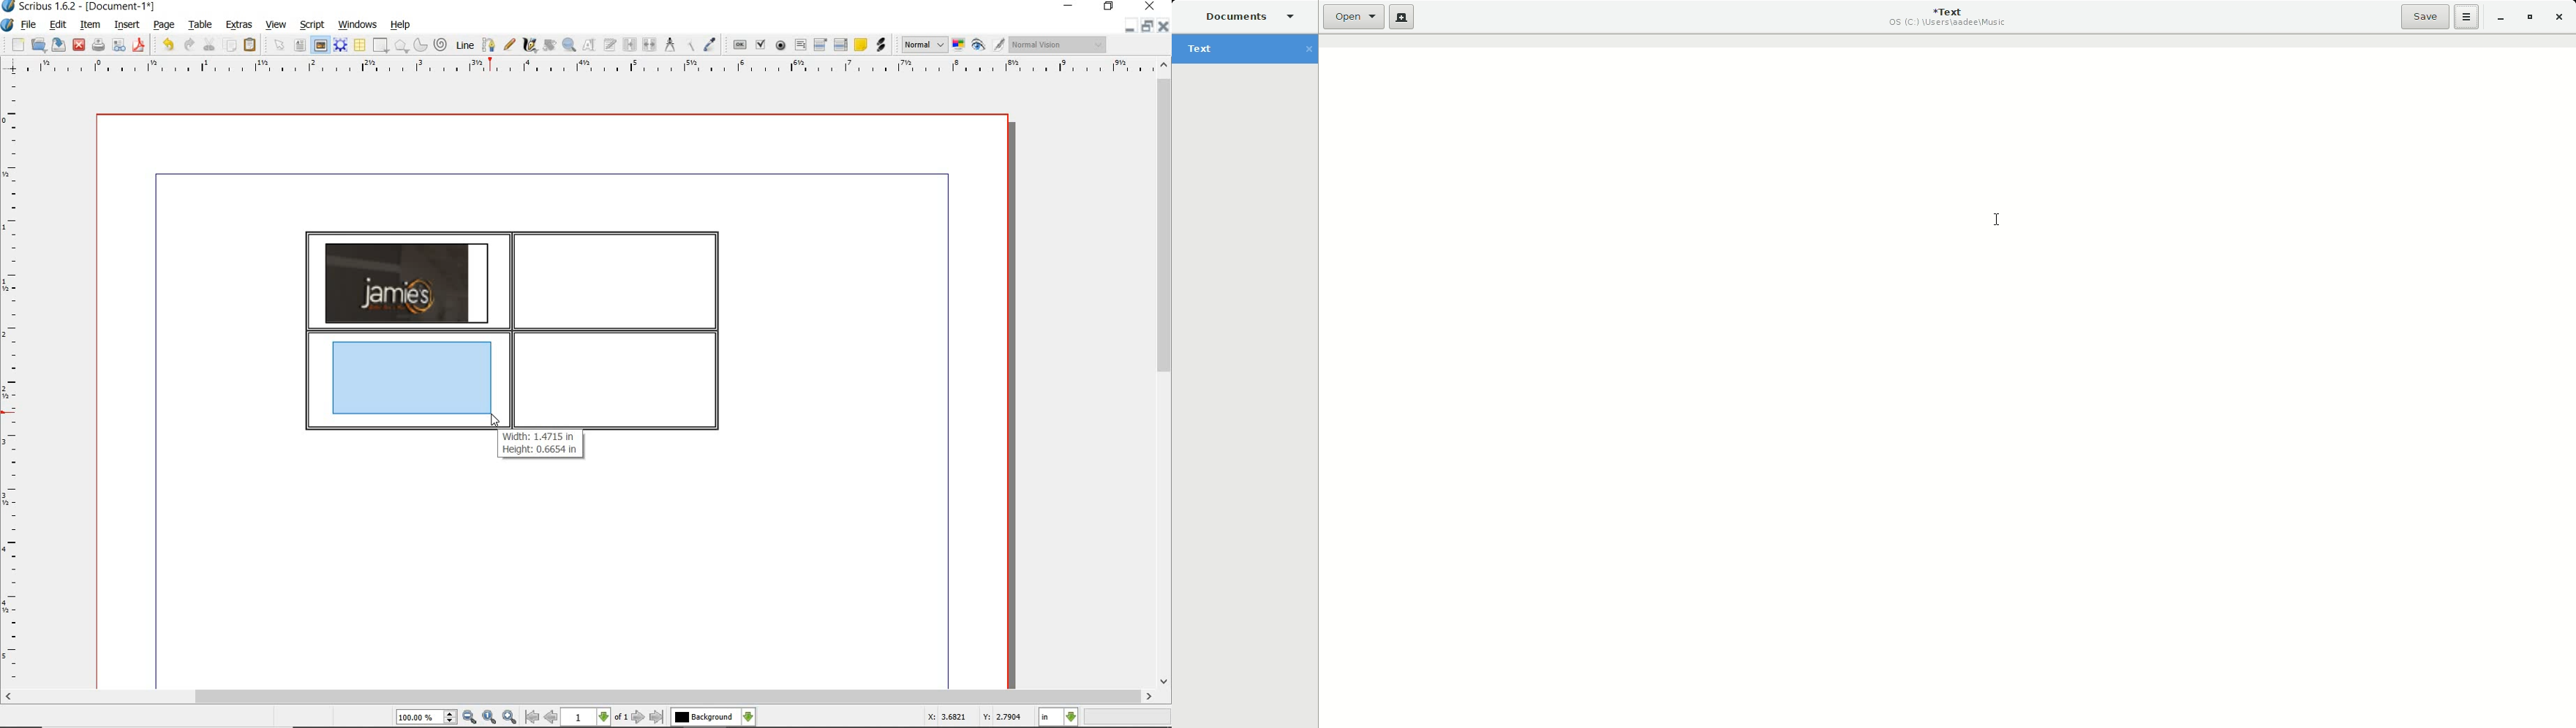 This screenshot has height=728, width=2576. Describe the element at coordinates (250, 45) in the screenshot. I see `paste` at that location.